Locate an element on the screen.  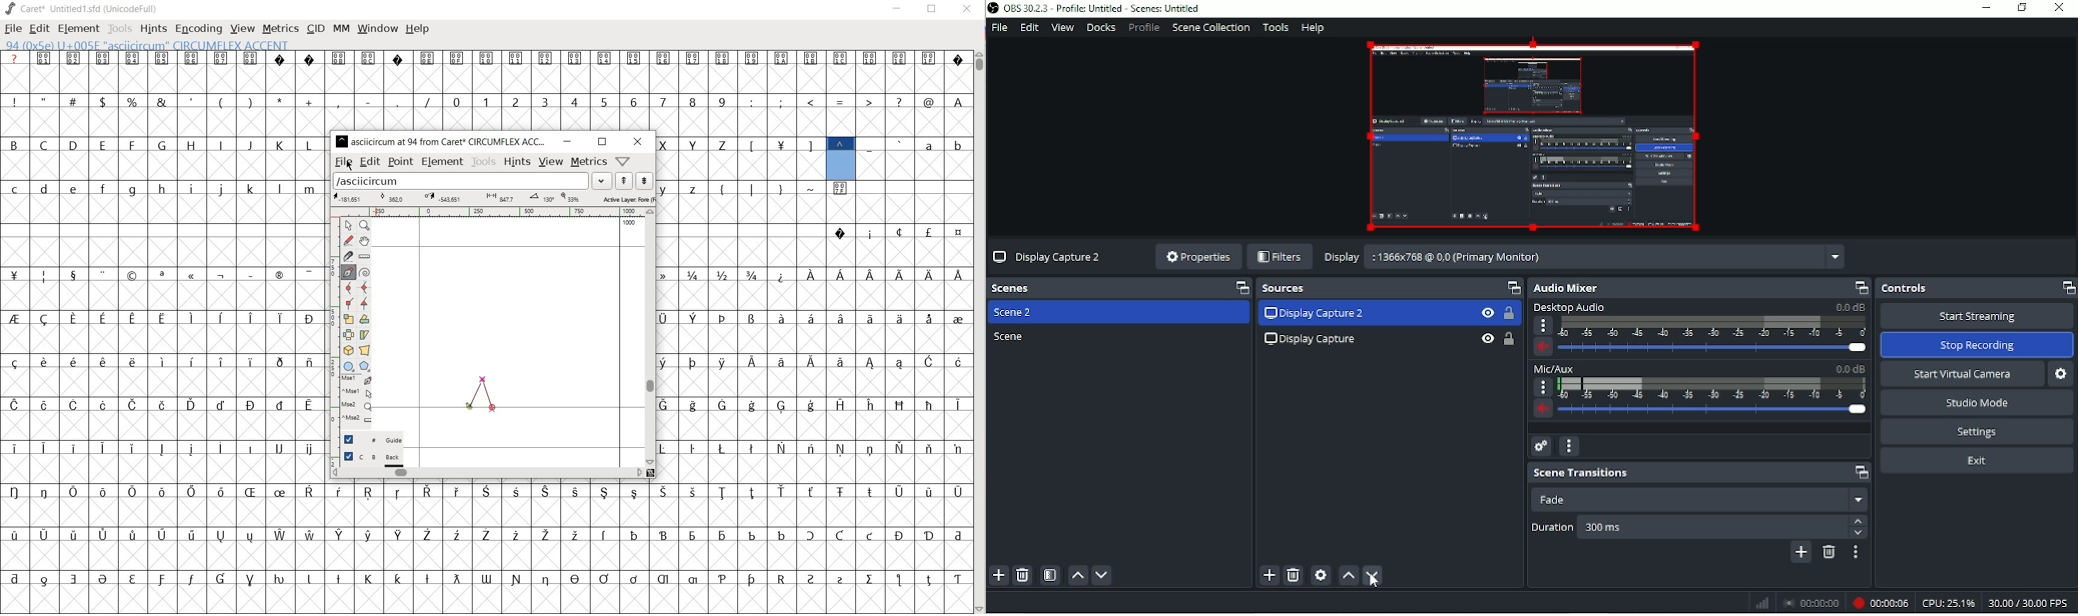
element is located at coordinates (442, 161).